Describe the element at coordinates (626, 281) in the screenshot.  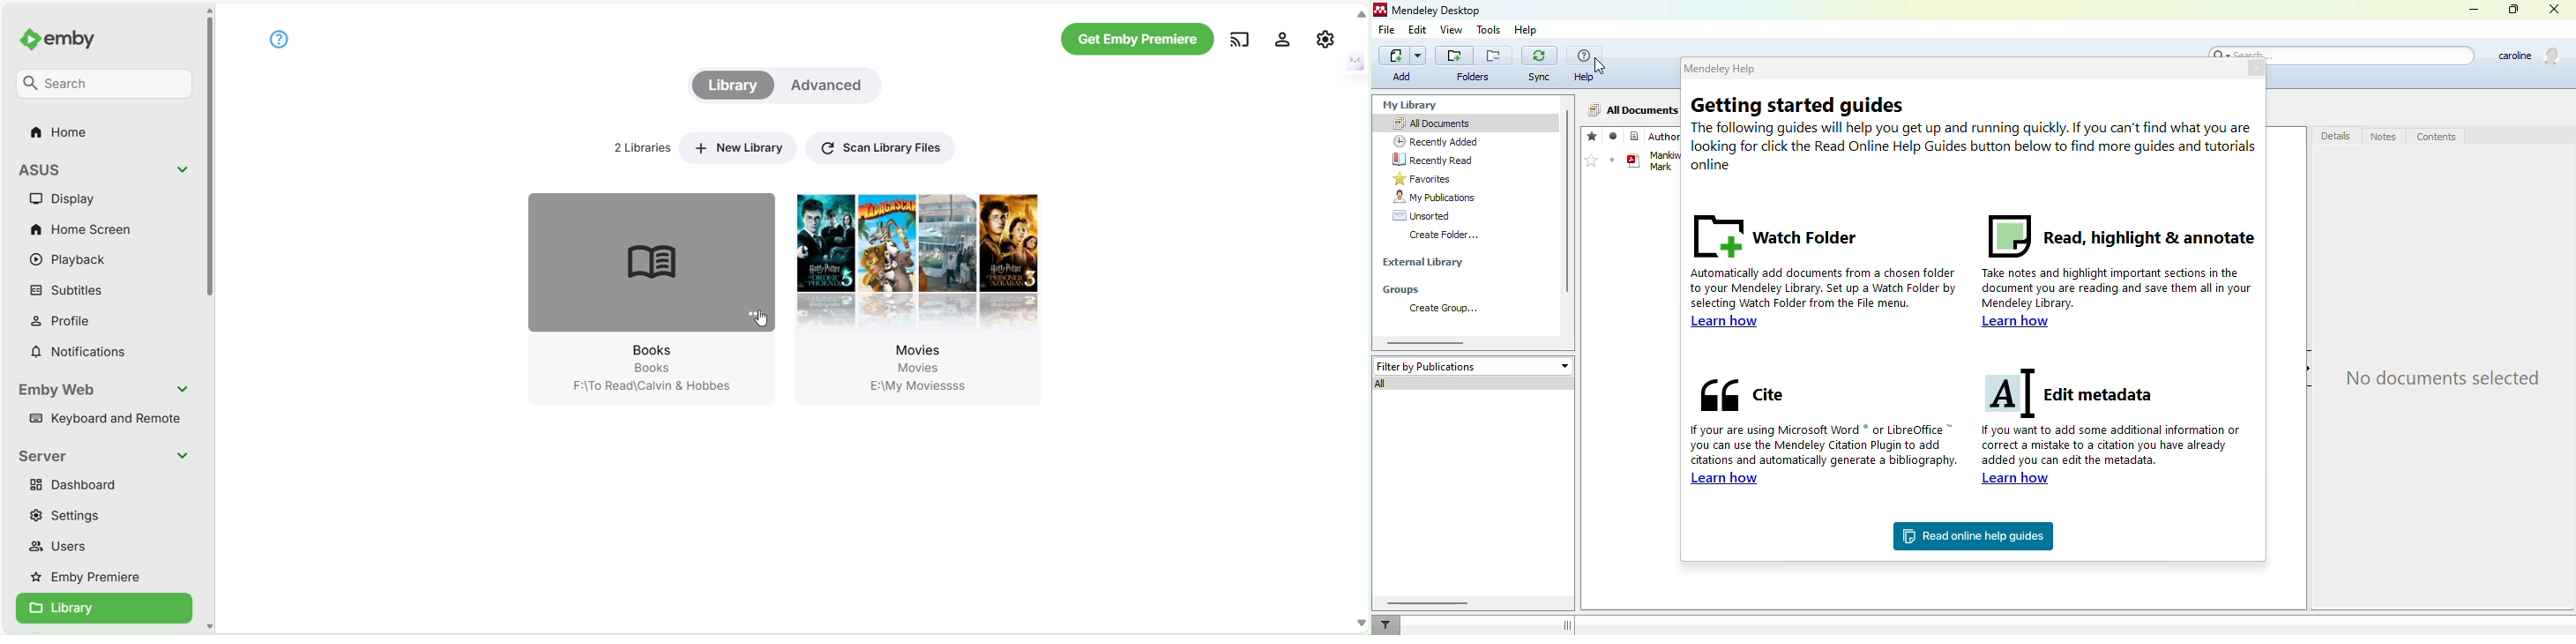
I see `library: Books` at that location.